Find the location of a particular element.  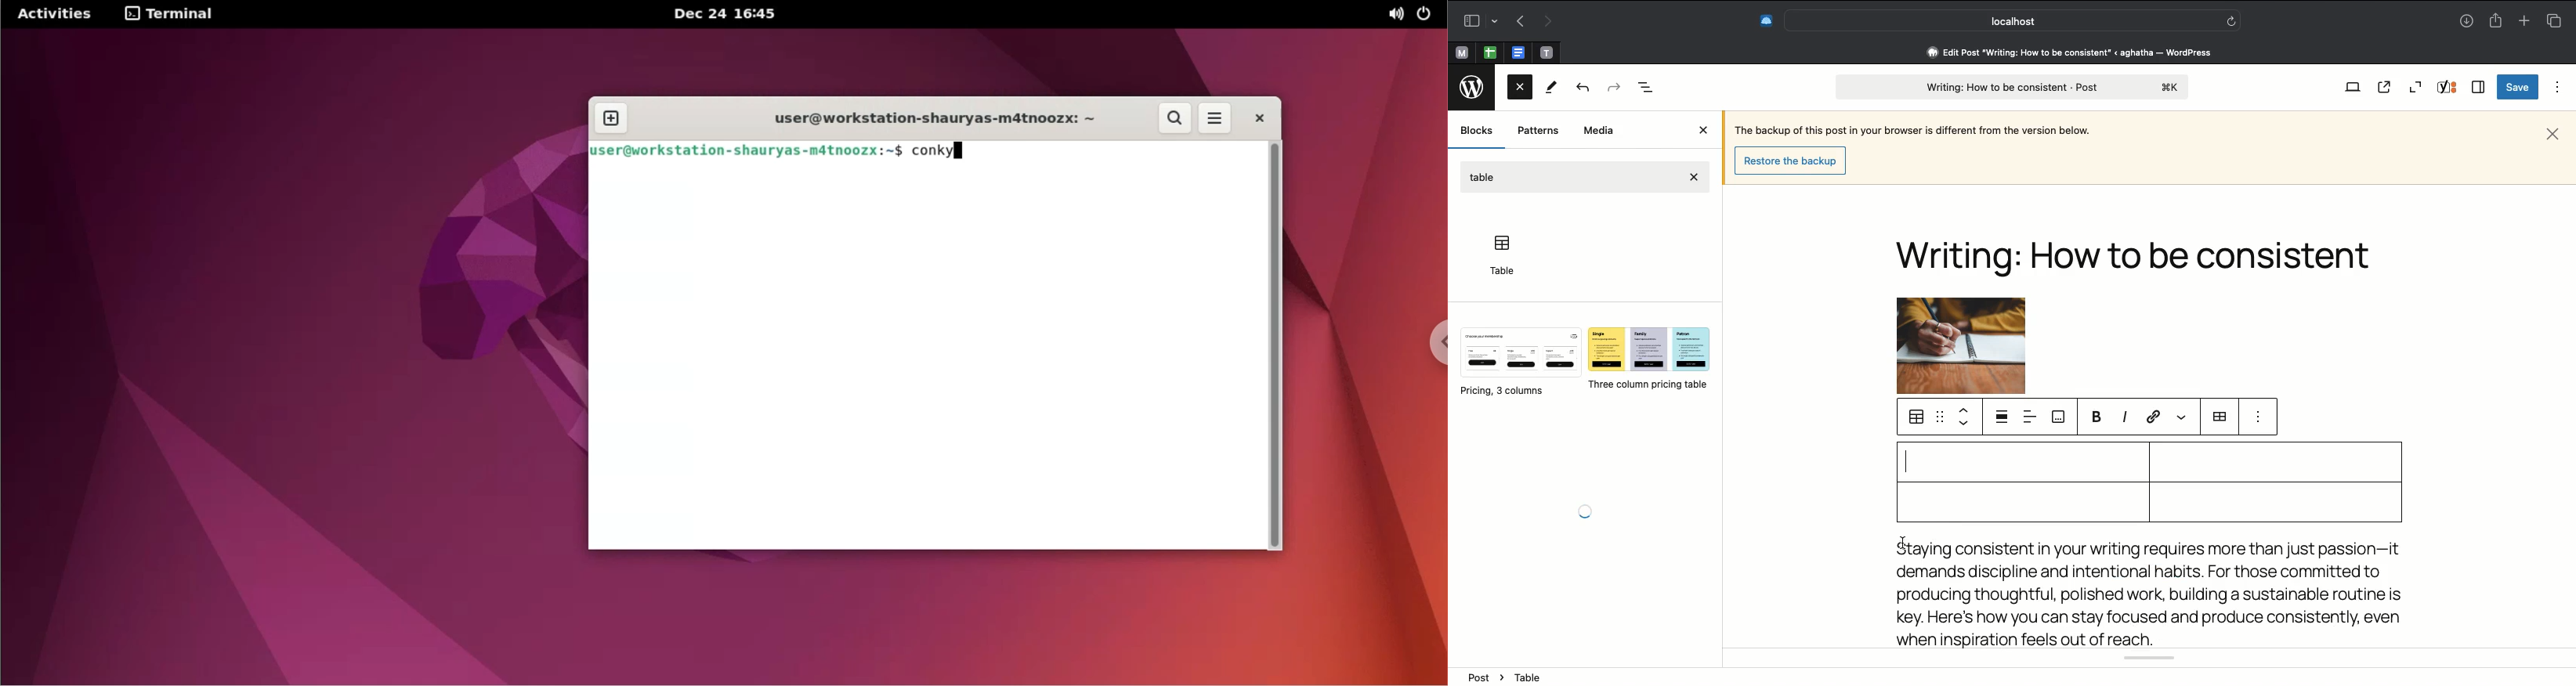

Document overview is located at coordinates (1647, 88).